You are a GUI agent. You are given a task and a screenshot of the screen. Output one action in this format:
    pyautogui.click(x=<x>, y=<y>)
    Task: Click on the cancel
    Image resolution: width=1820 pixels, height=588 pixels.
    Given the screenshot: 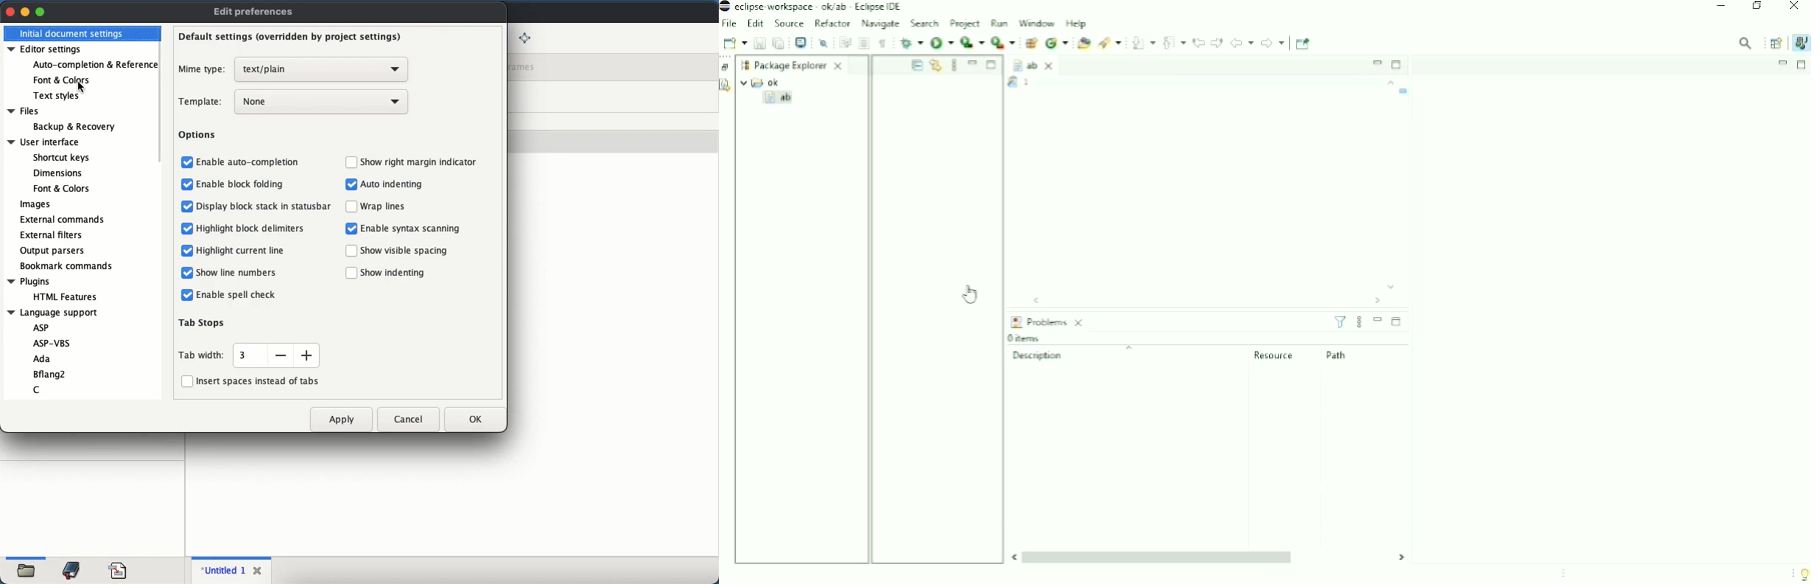 What is the action you would take?
    pyautogui.click(x=409, y=417)
    